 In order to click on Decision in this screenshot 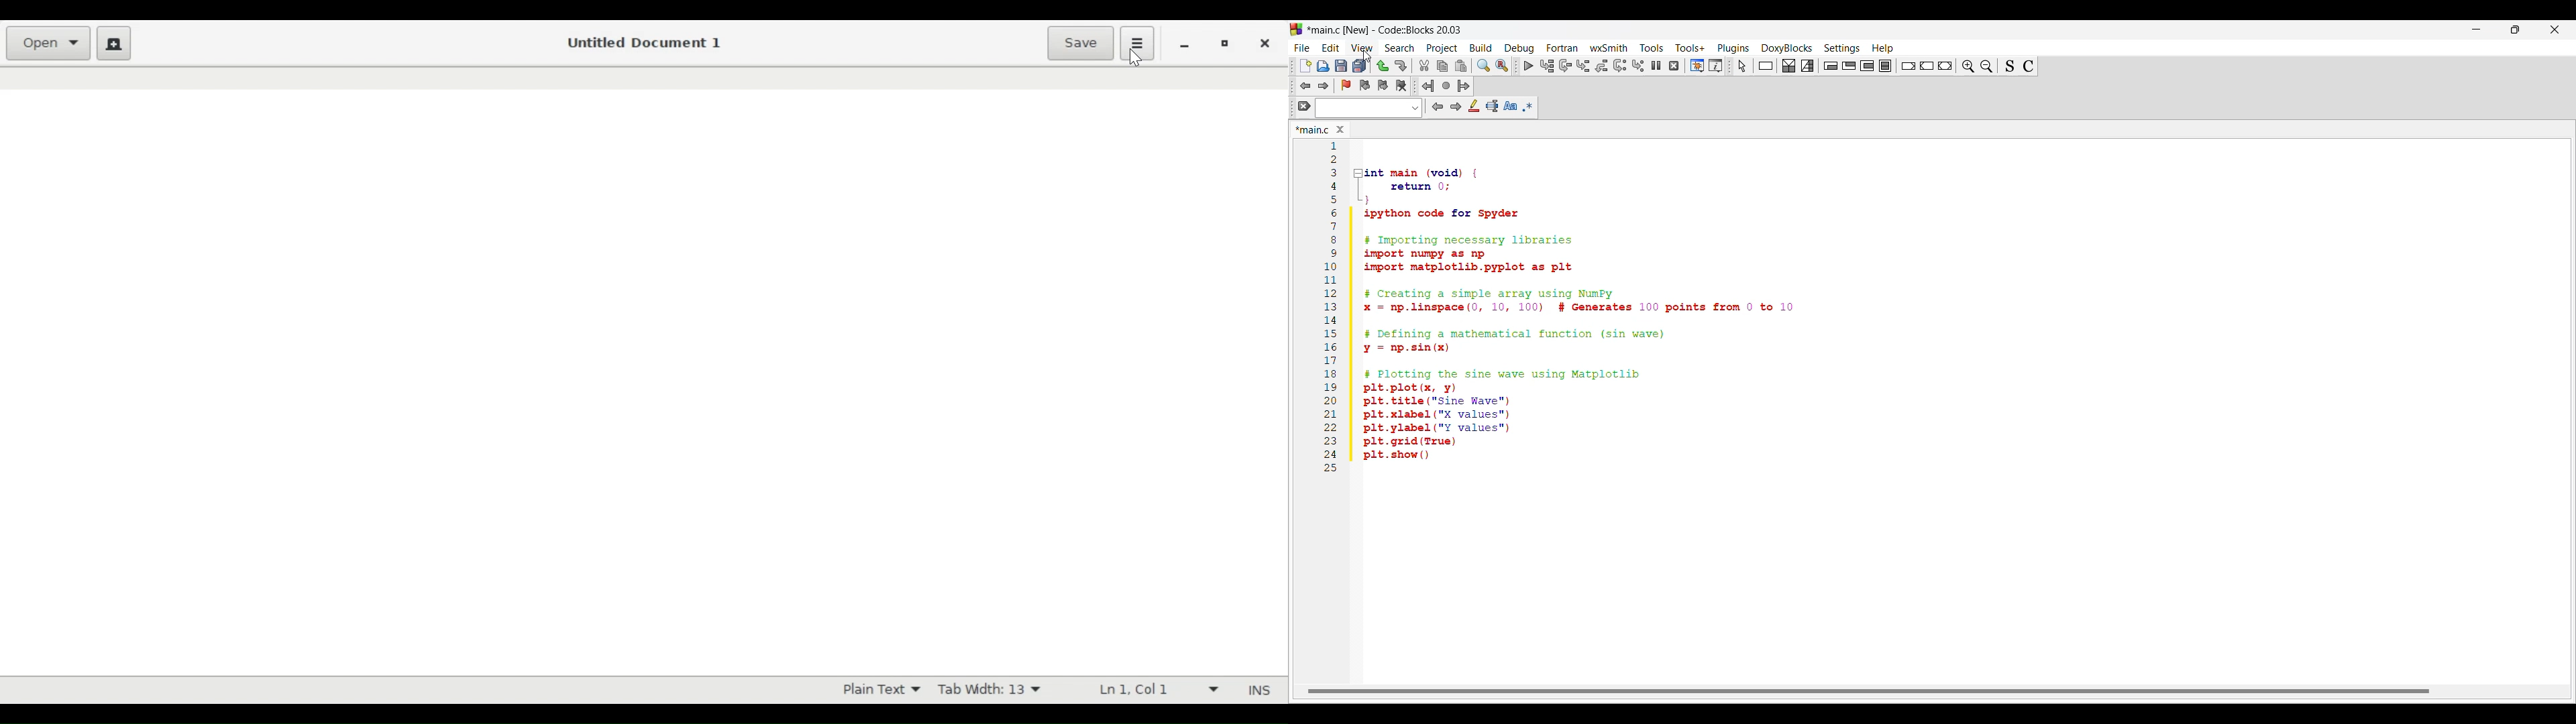, I will do `click(1789, 66)`.